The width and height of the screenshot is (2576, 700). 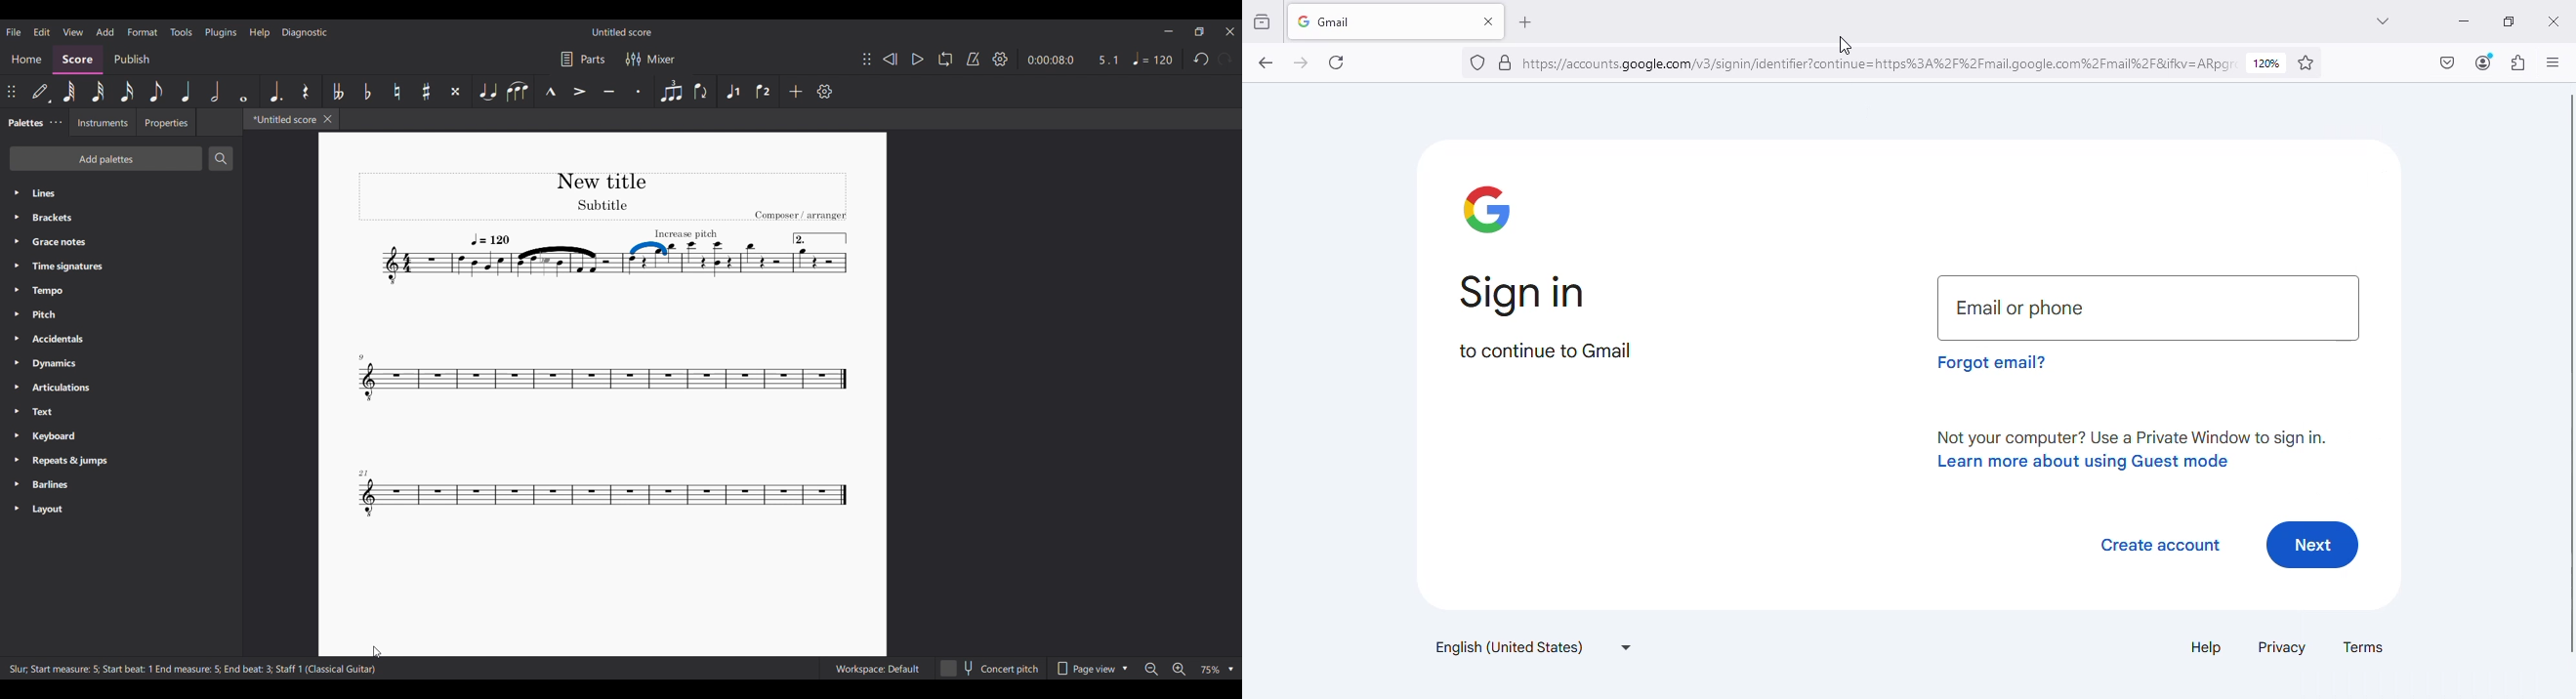 I want to click on Palettes, current tab, so click(x=24, y=123).